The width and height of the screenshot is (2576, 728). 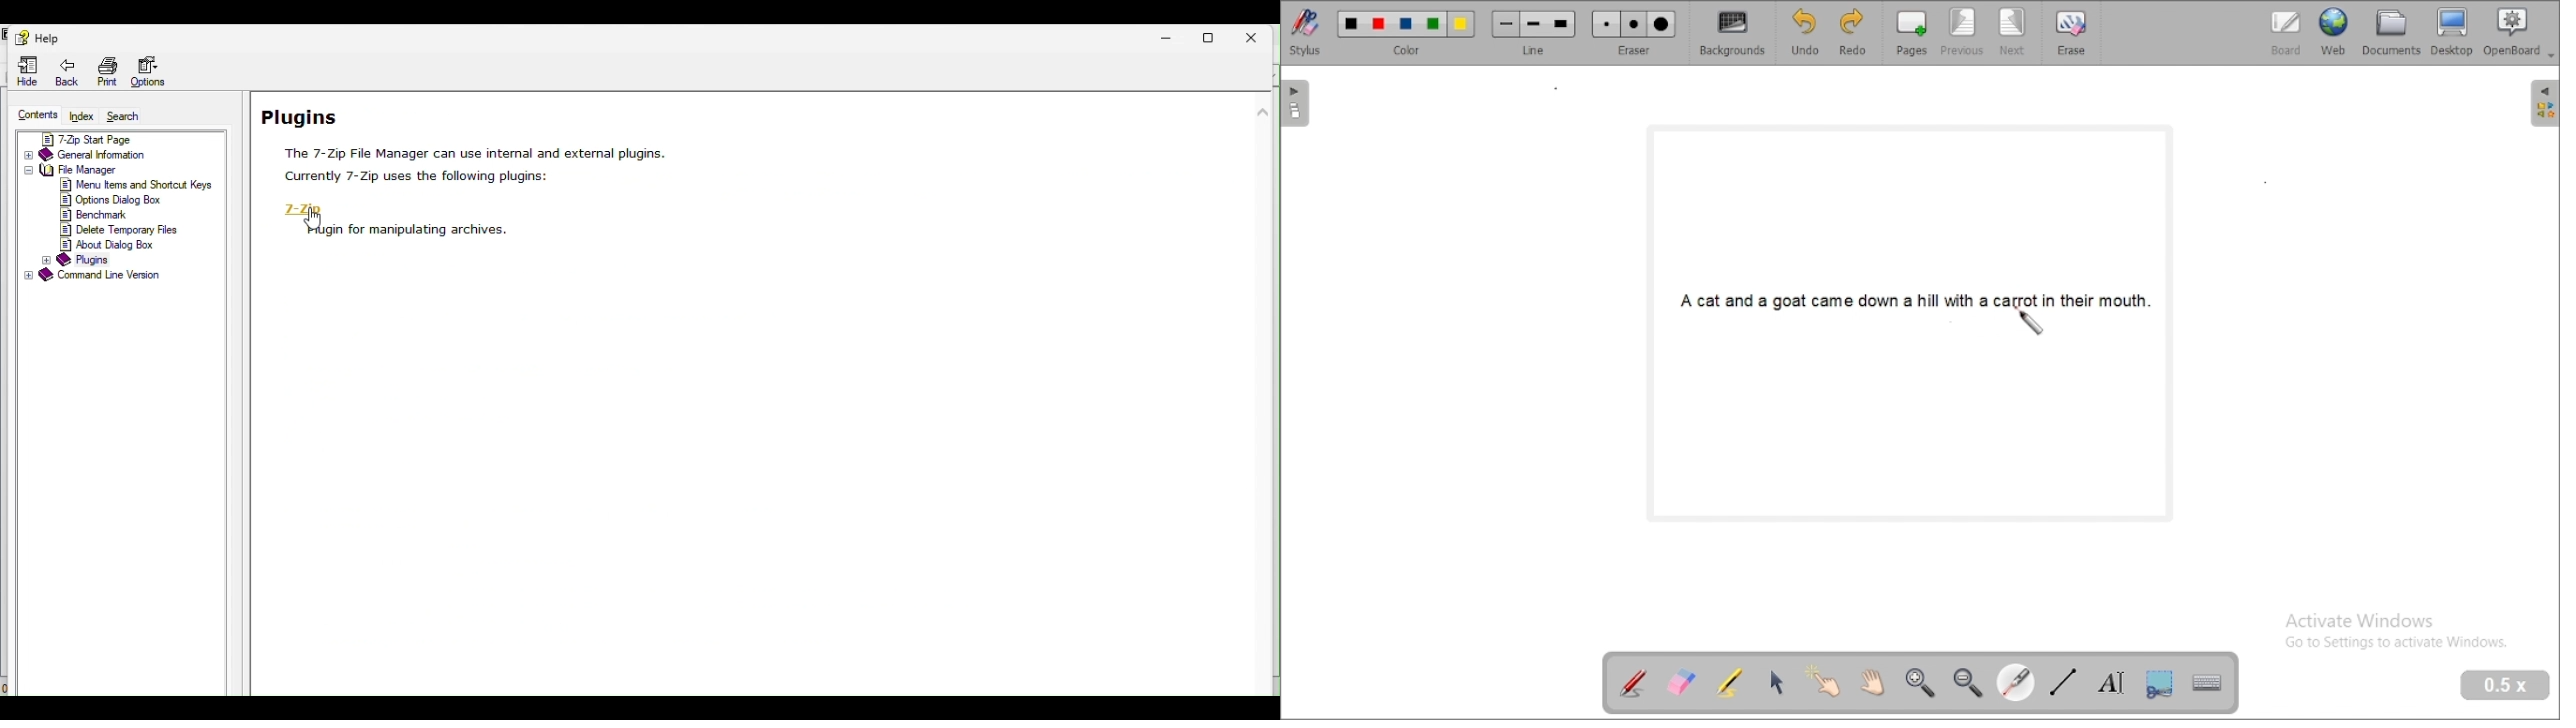 I want to click on index, so click(x=80, y=117).